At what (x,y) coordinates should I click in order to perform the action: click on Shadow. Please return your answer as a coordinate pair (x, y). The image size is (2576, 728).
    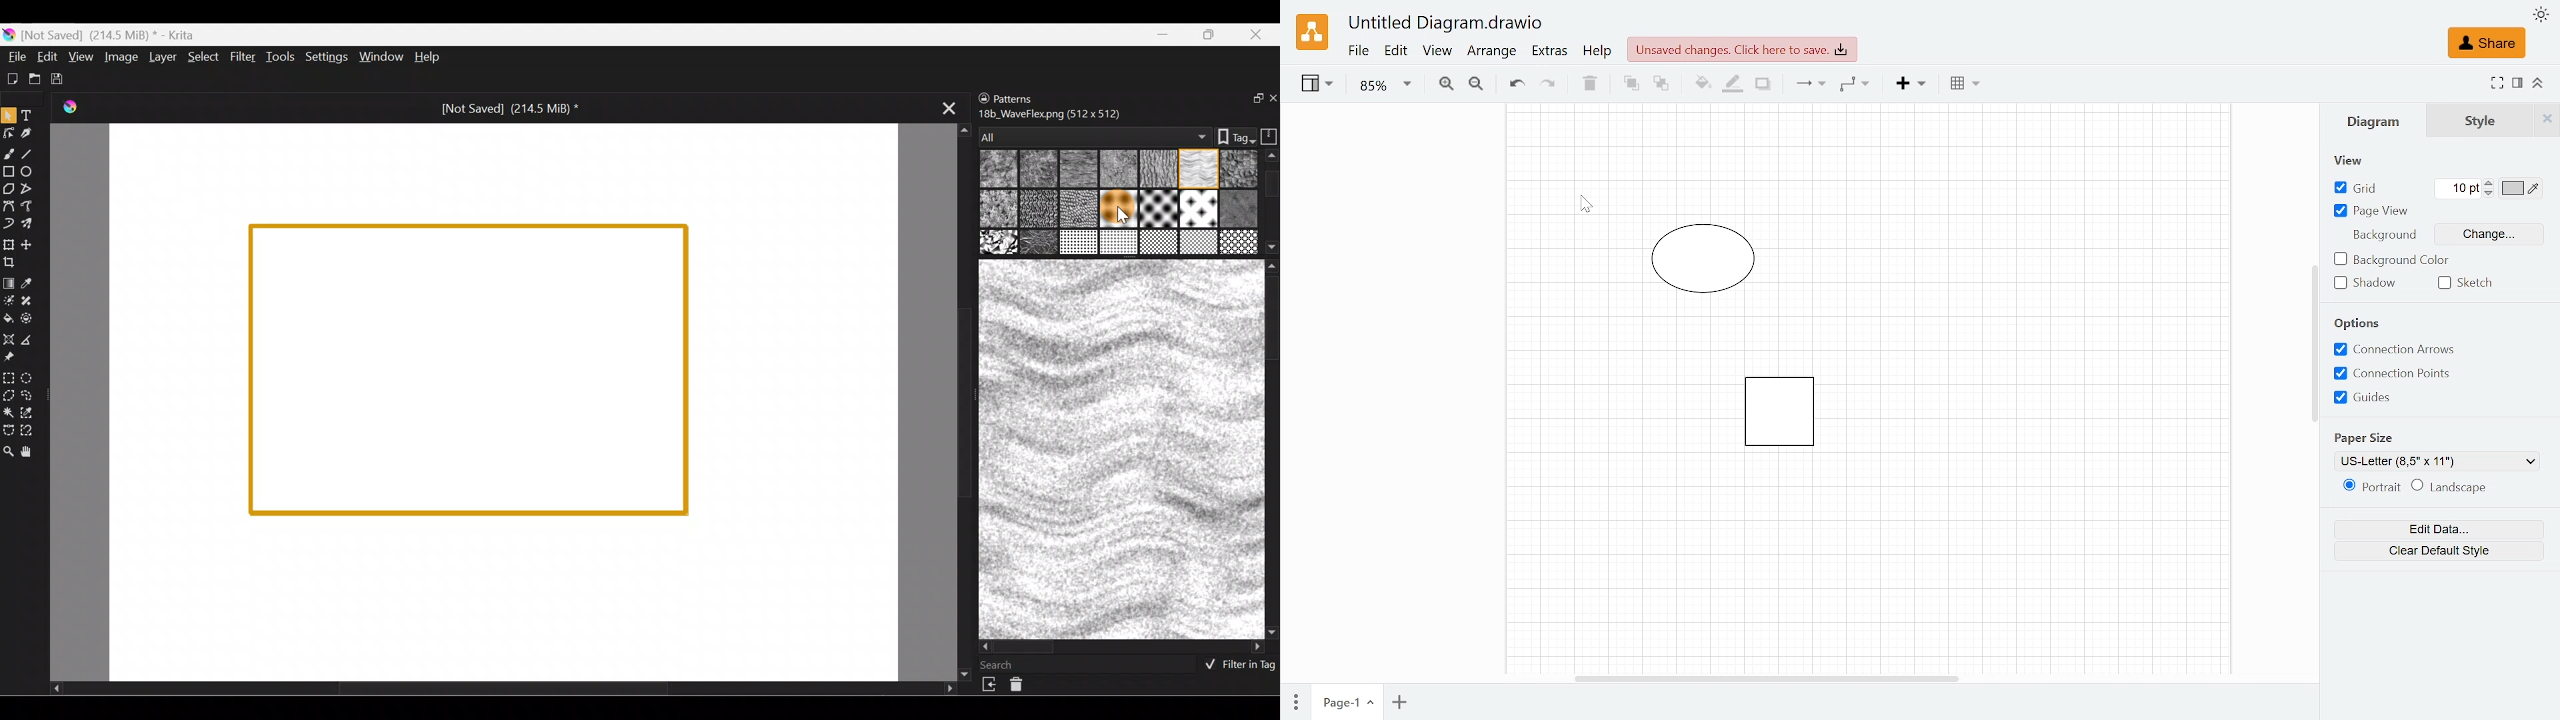
    Looking at the image, I should click on (1763, 85).